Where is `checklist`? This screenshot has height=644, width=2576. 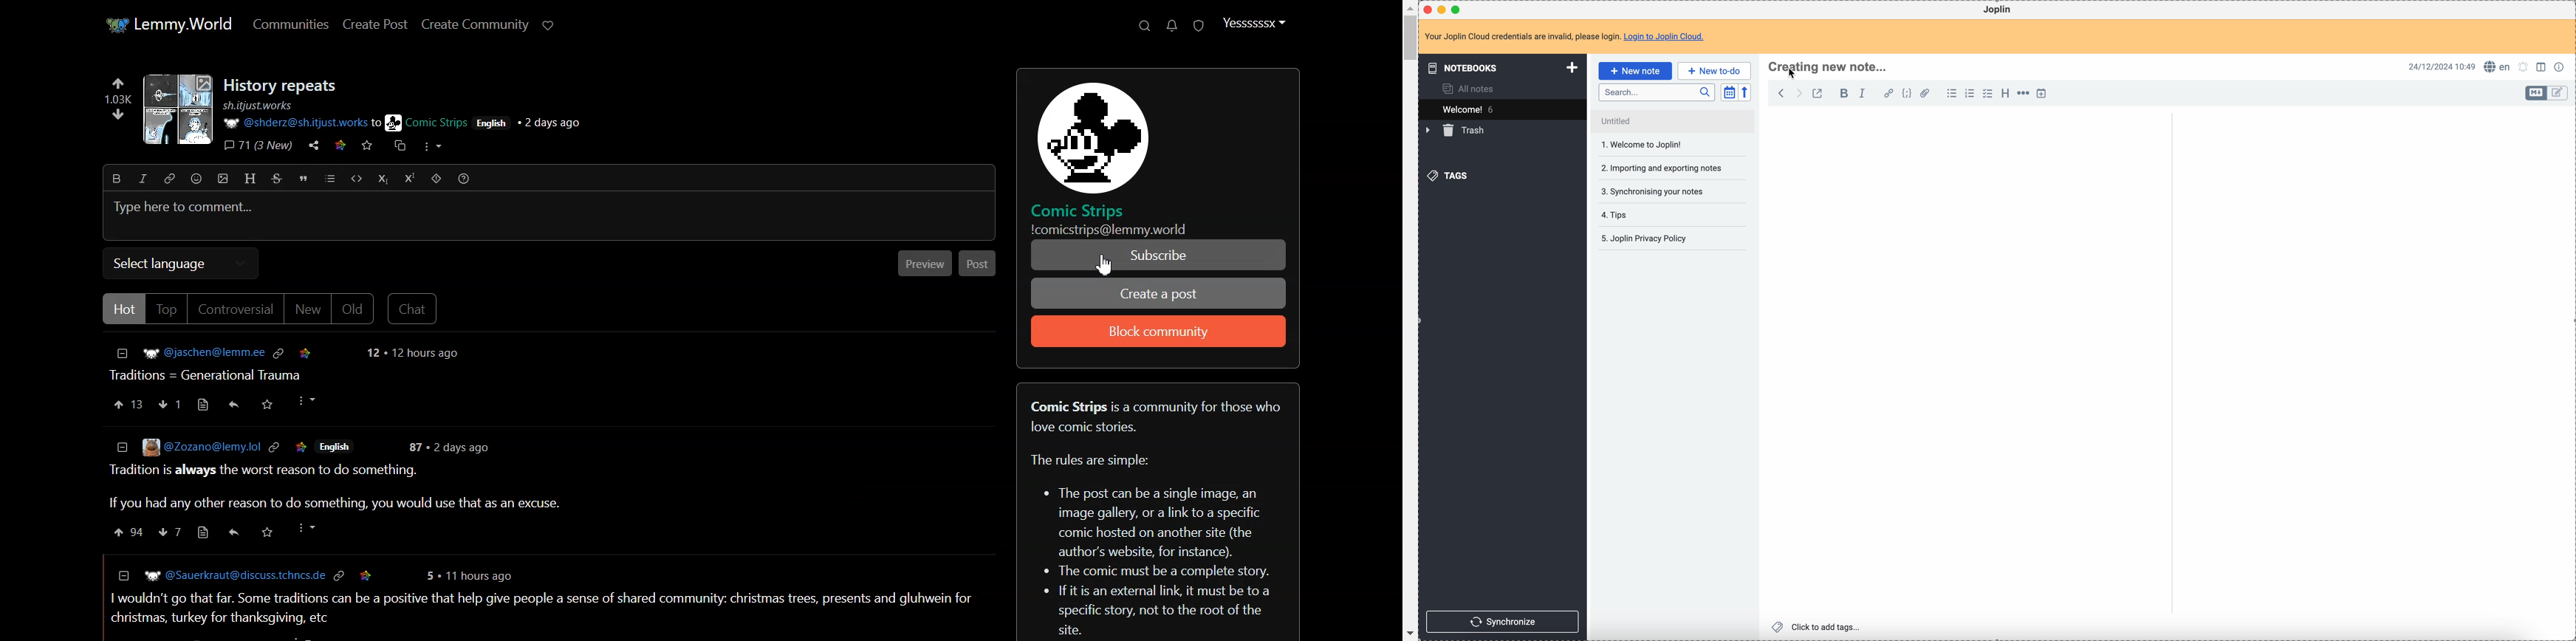
checklist is located at coordinates (1988, 94).